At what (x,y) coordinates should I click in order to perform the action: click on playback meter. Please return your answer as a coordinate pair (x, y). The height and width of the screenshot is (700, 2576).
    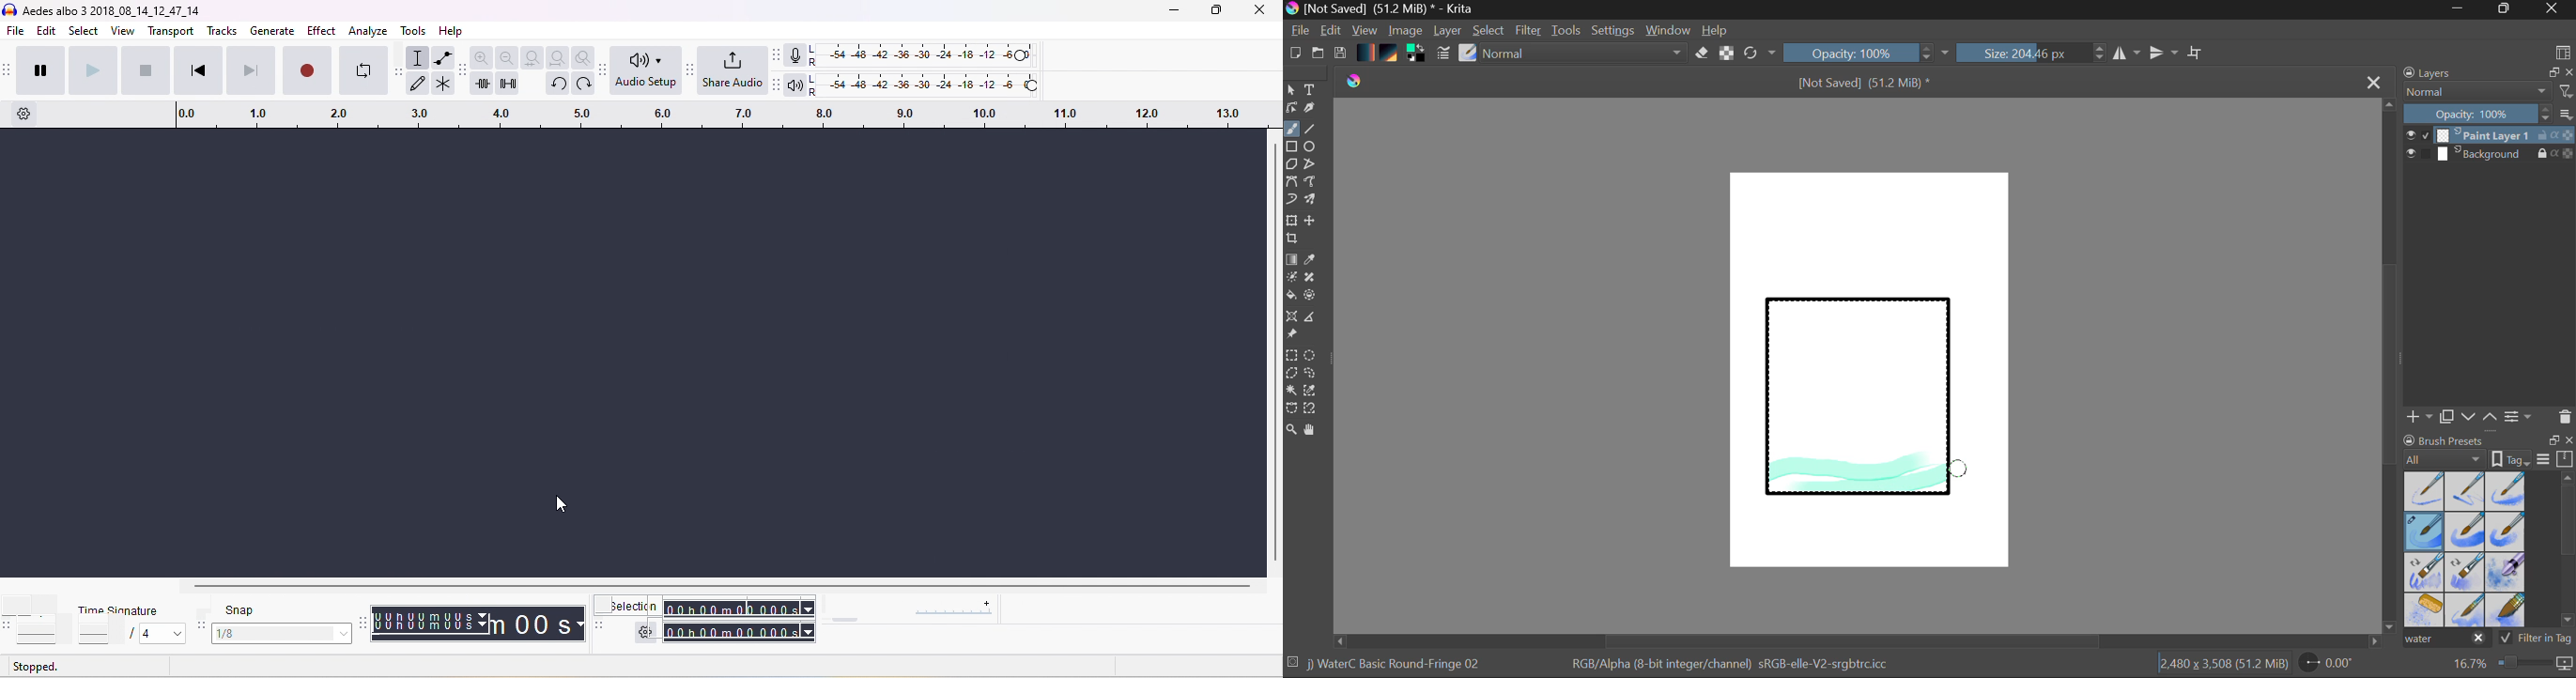
    Looking at the image, I should click on (797, 85).